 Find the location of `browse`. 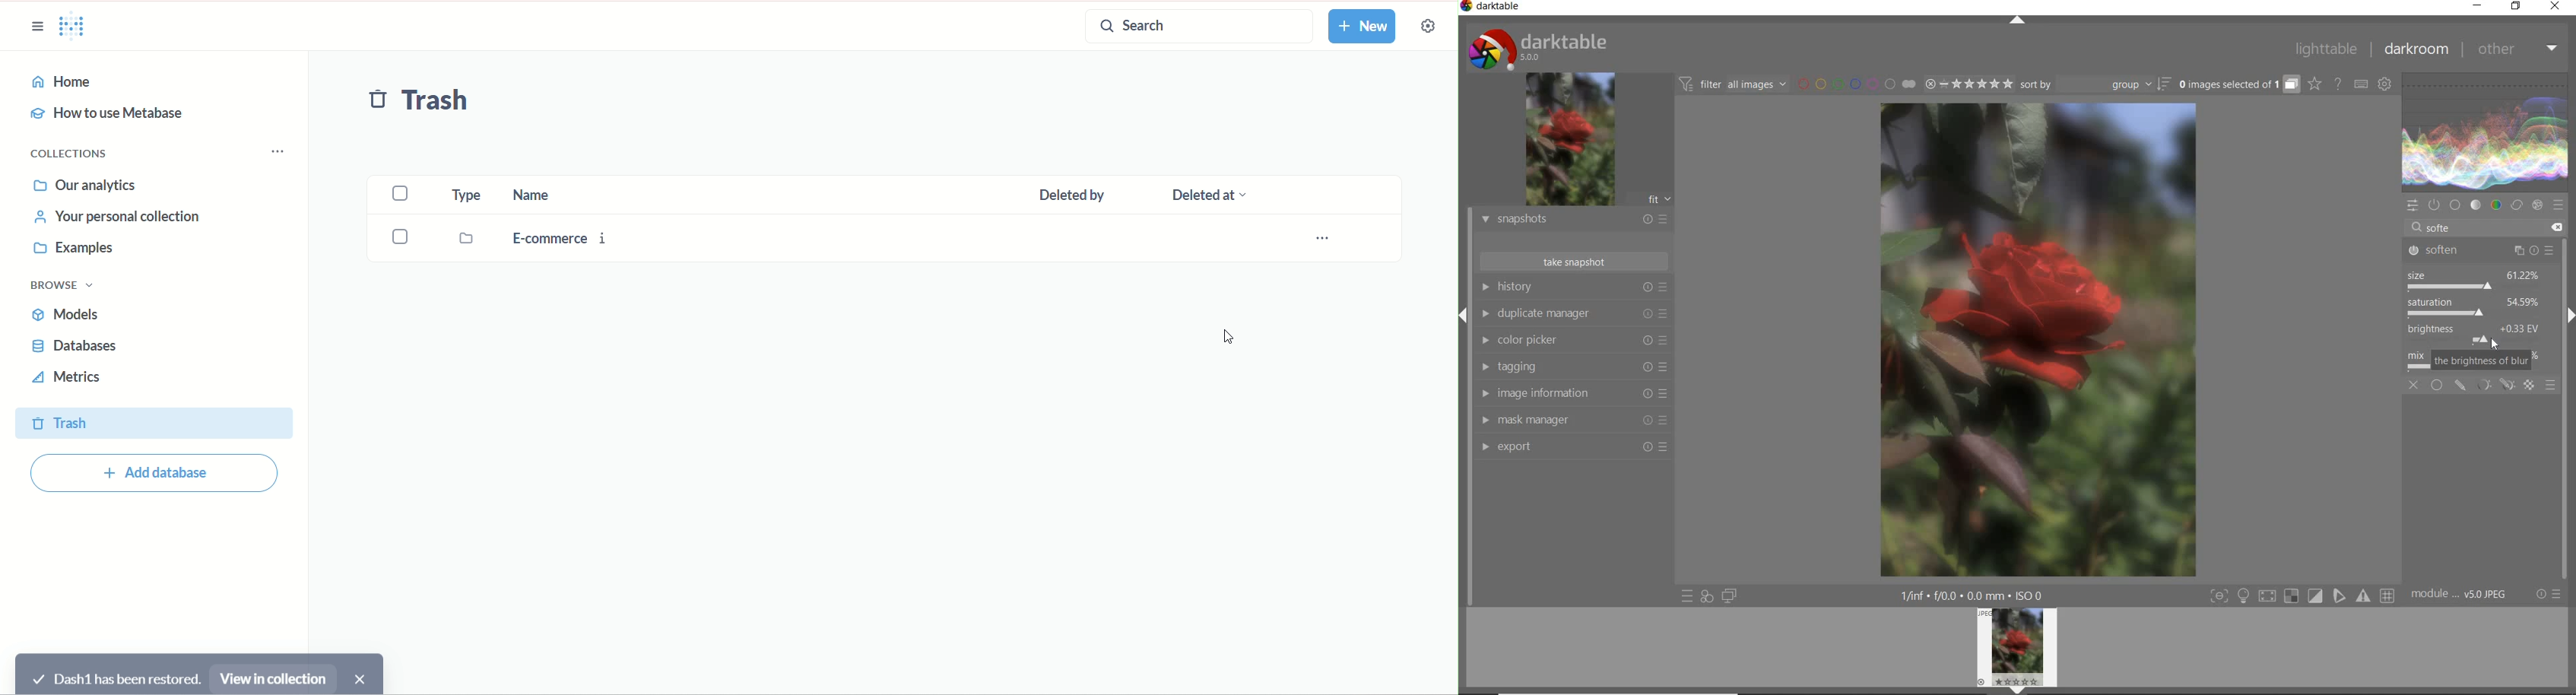

browse is located at coordinates (63, 285).